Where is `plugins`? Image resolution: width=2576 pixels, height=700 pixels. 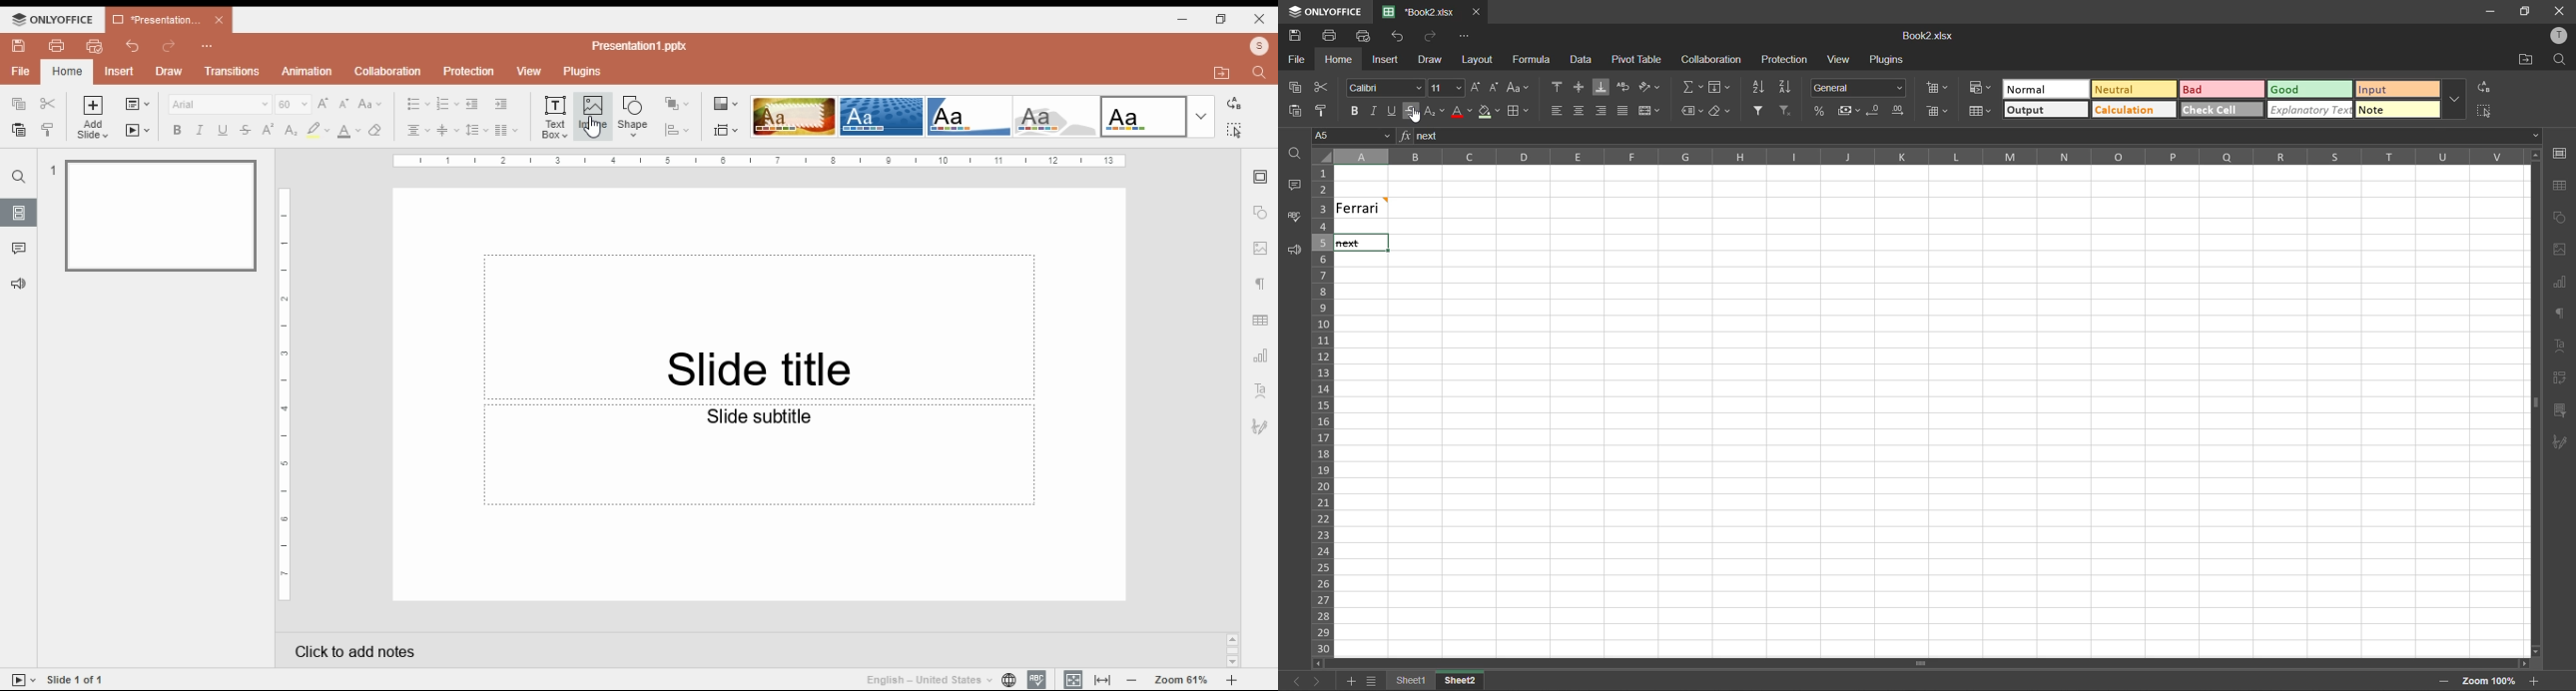
plugins is located at coordinates (1891, 59).